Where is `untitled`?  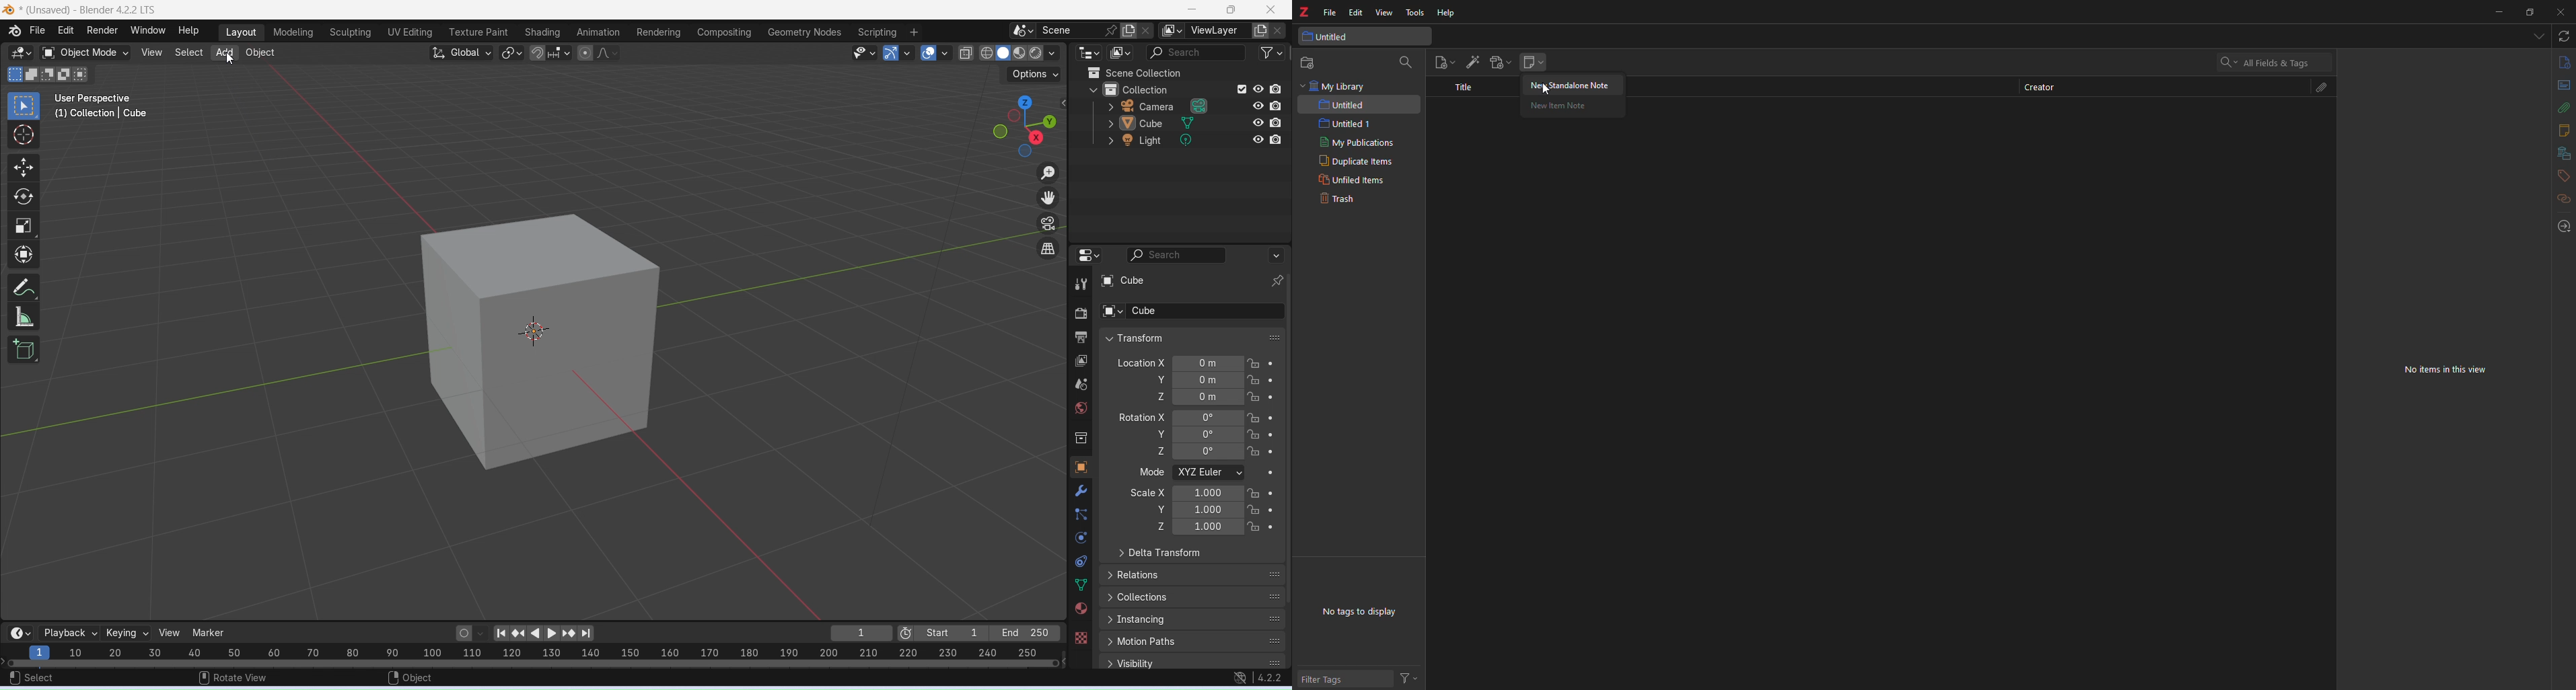
untitled is located at coordinates (1346, 105).